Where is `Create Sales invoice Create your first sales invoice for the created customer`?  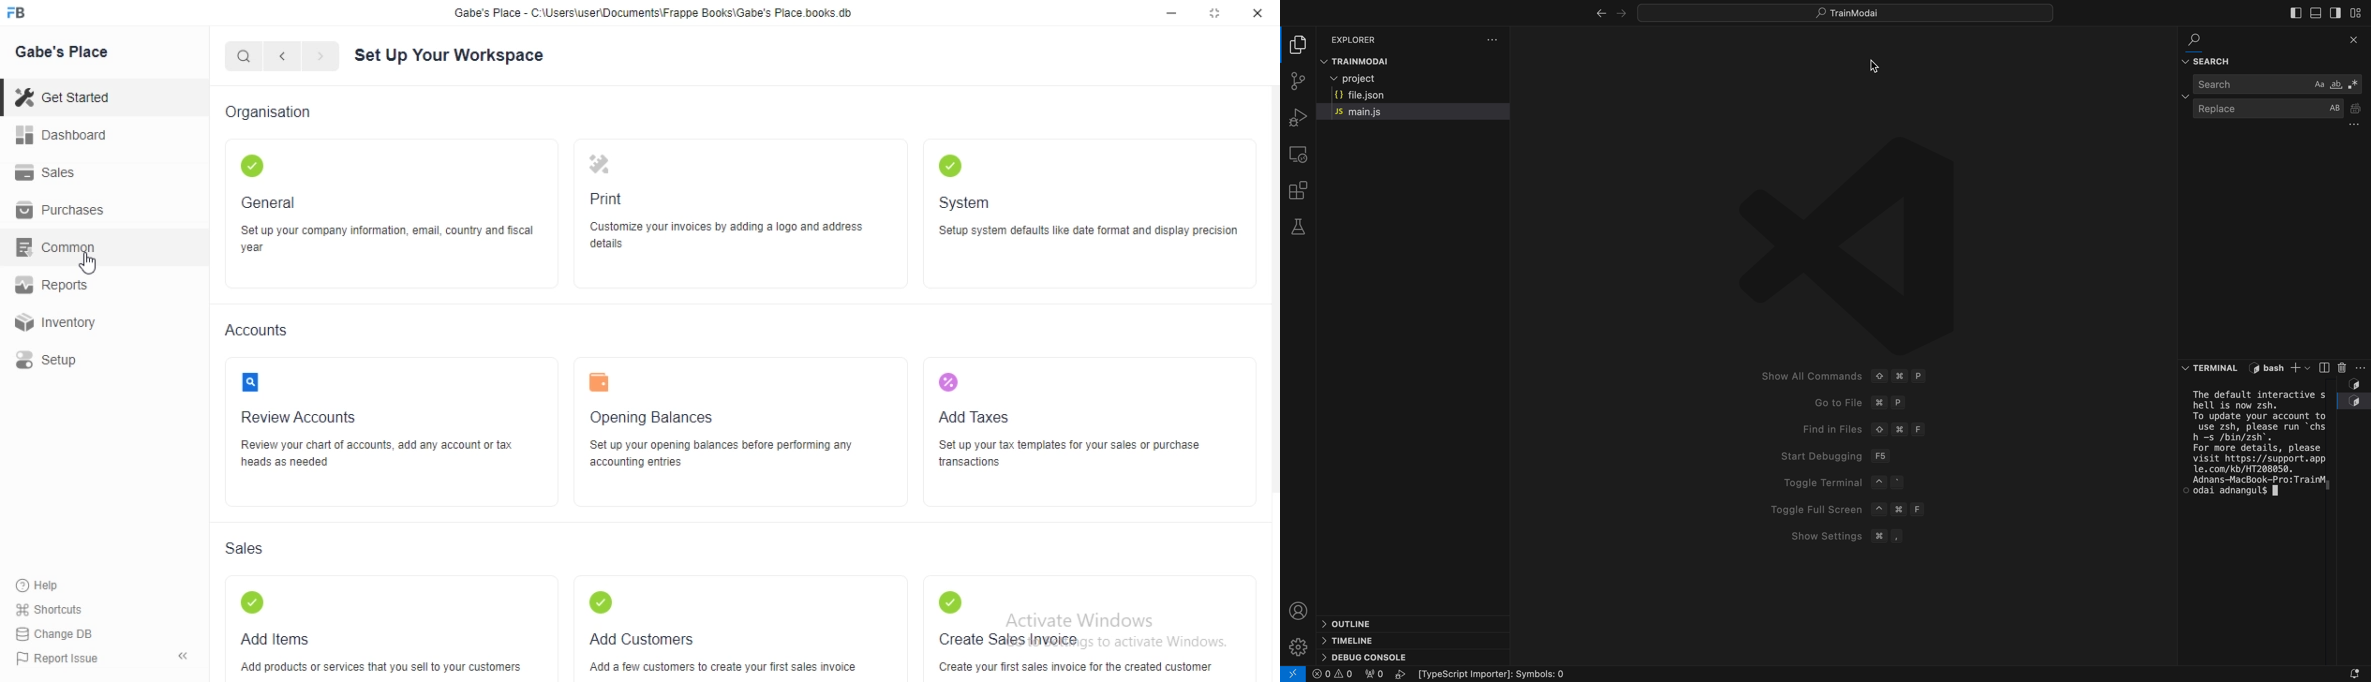
Create Sales invoice Create your first sales invoice for the created customer is located at coordinates (1076, 630).